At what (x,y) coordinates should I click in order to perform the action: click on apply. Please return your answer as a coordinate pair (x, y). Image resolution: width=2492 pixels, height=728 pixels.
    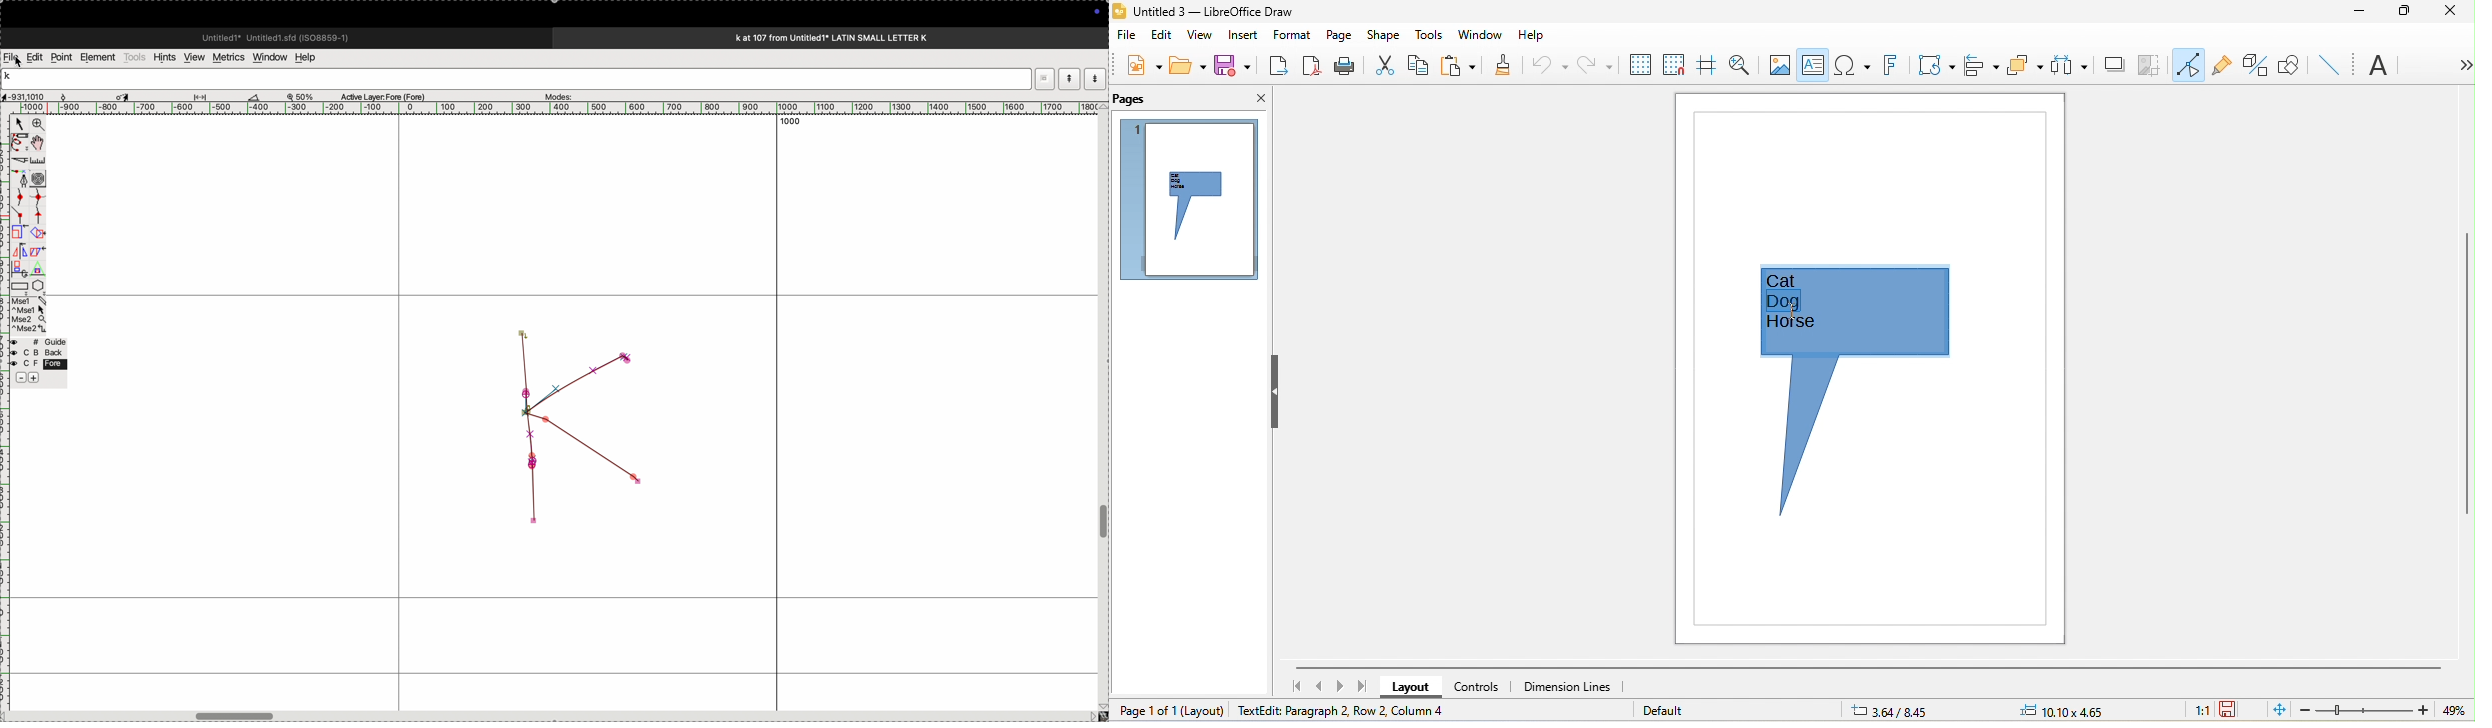
    Looking at the image, I should click on (38, 258).